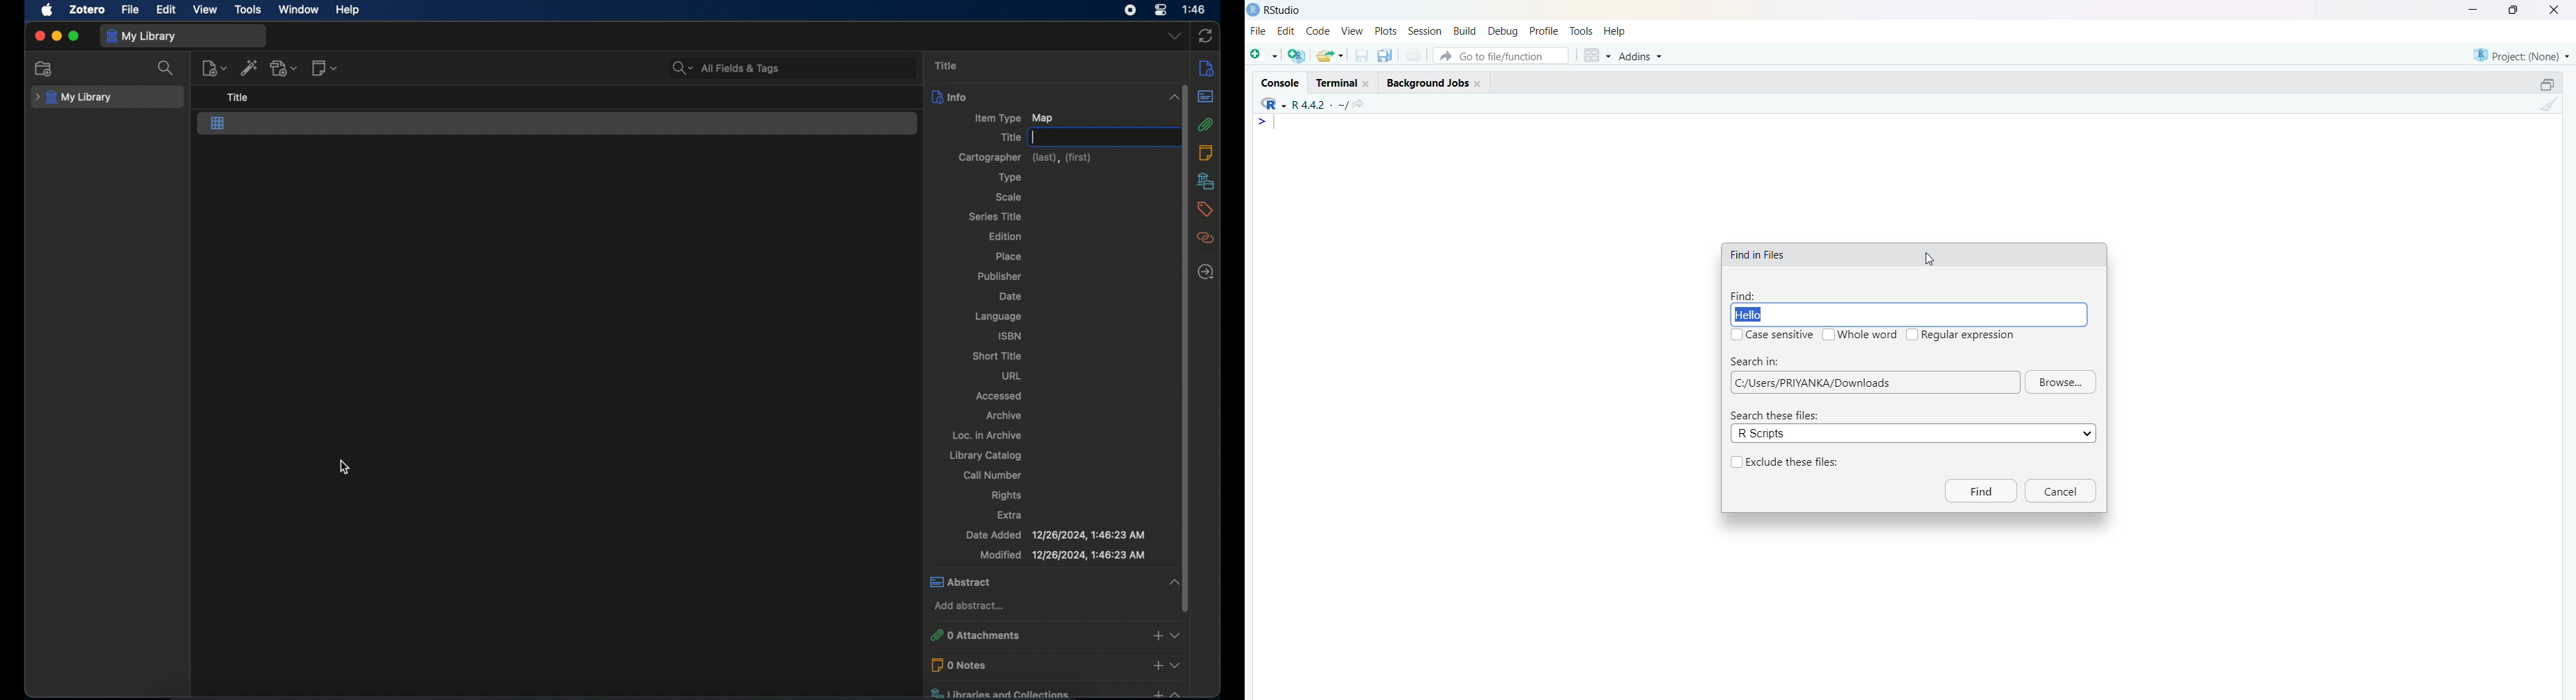  What do you see at coordinates (1386, 55) in the screenshot?
I see `duplicate` at bounding box center [1386, 55].